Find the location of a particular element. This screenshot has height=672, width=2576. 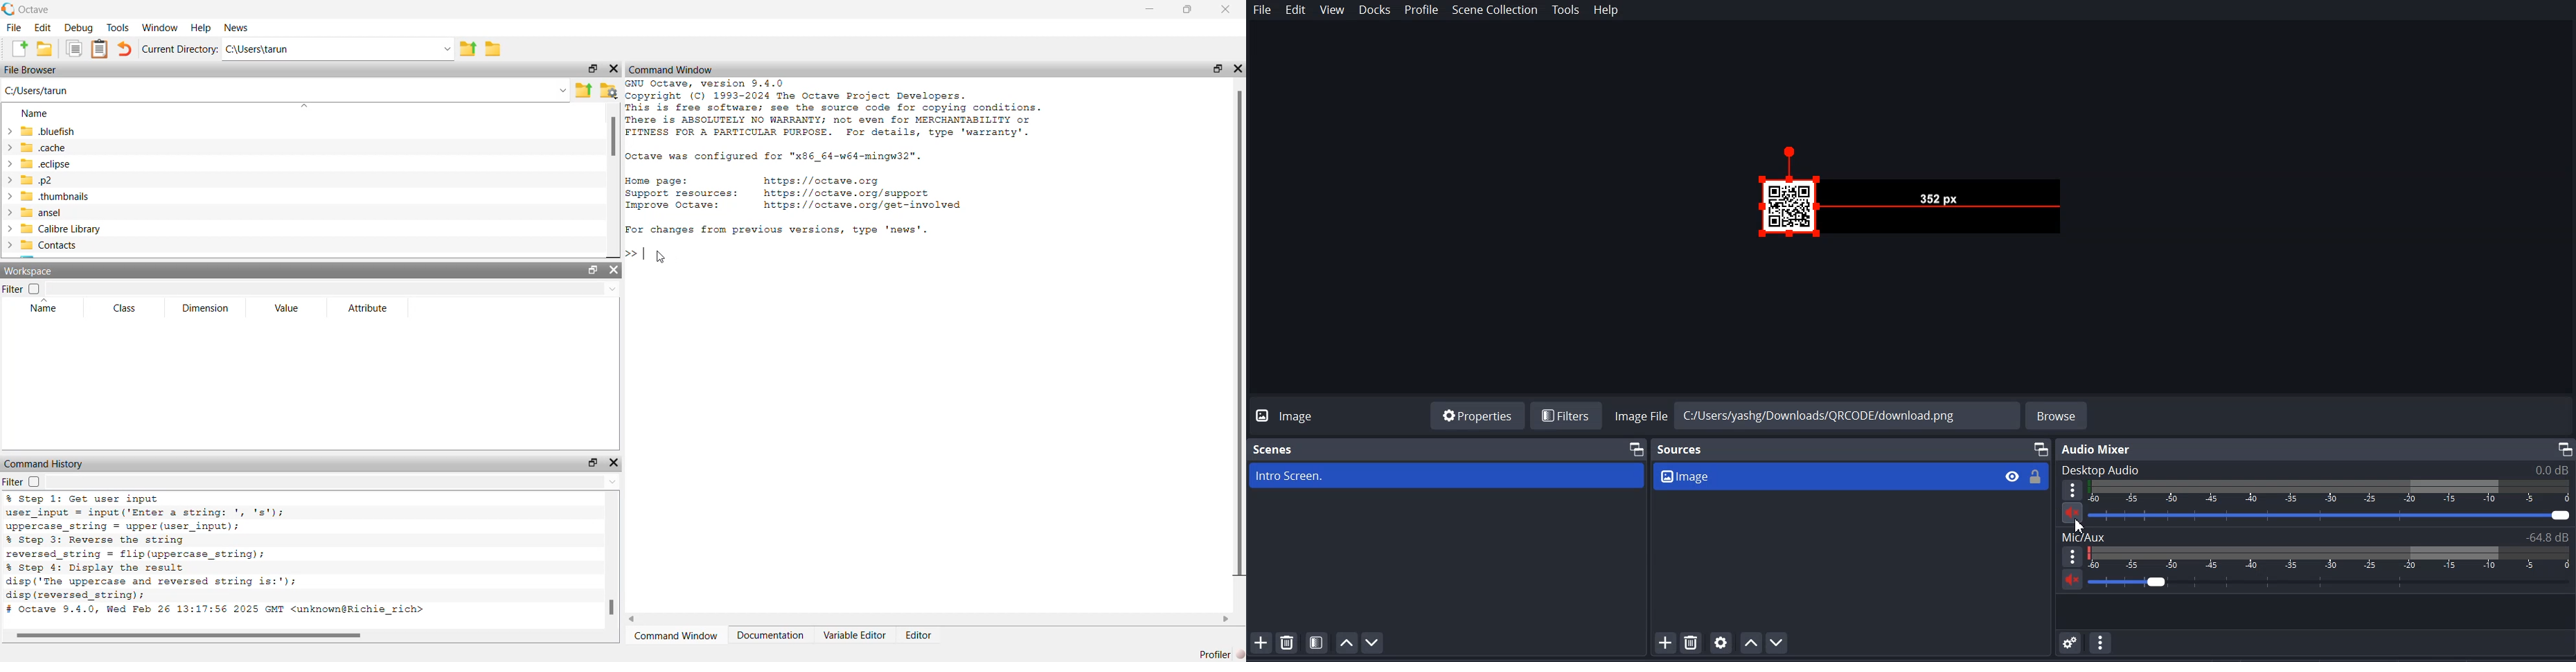

Move scene Down is located at coordinates (1373, 642).